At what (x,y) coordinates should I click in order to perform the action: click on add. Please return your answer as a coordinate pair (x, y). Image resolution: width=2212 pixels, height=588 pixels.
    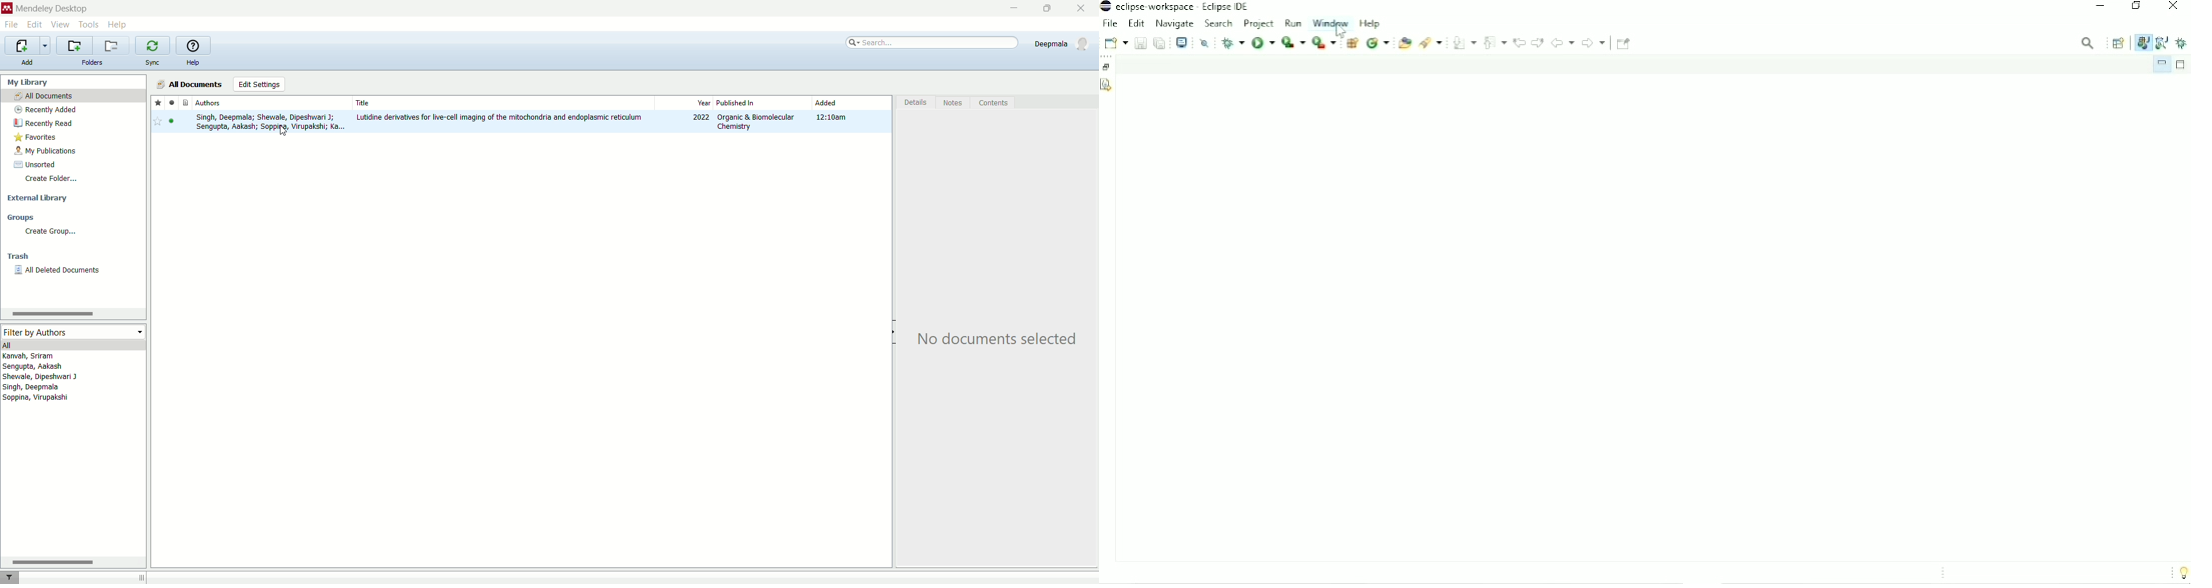
    Looking at the image, I should click on (27, 62).